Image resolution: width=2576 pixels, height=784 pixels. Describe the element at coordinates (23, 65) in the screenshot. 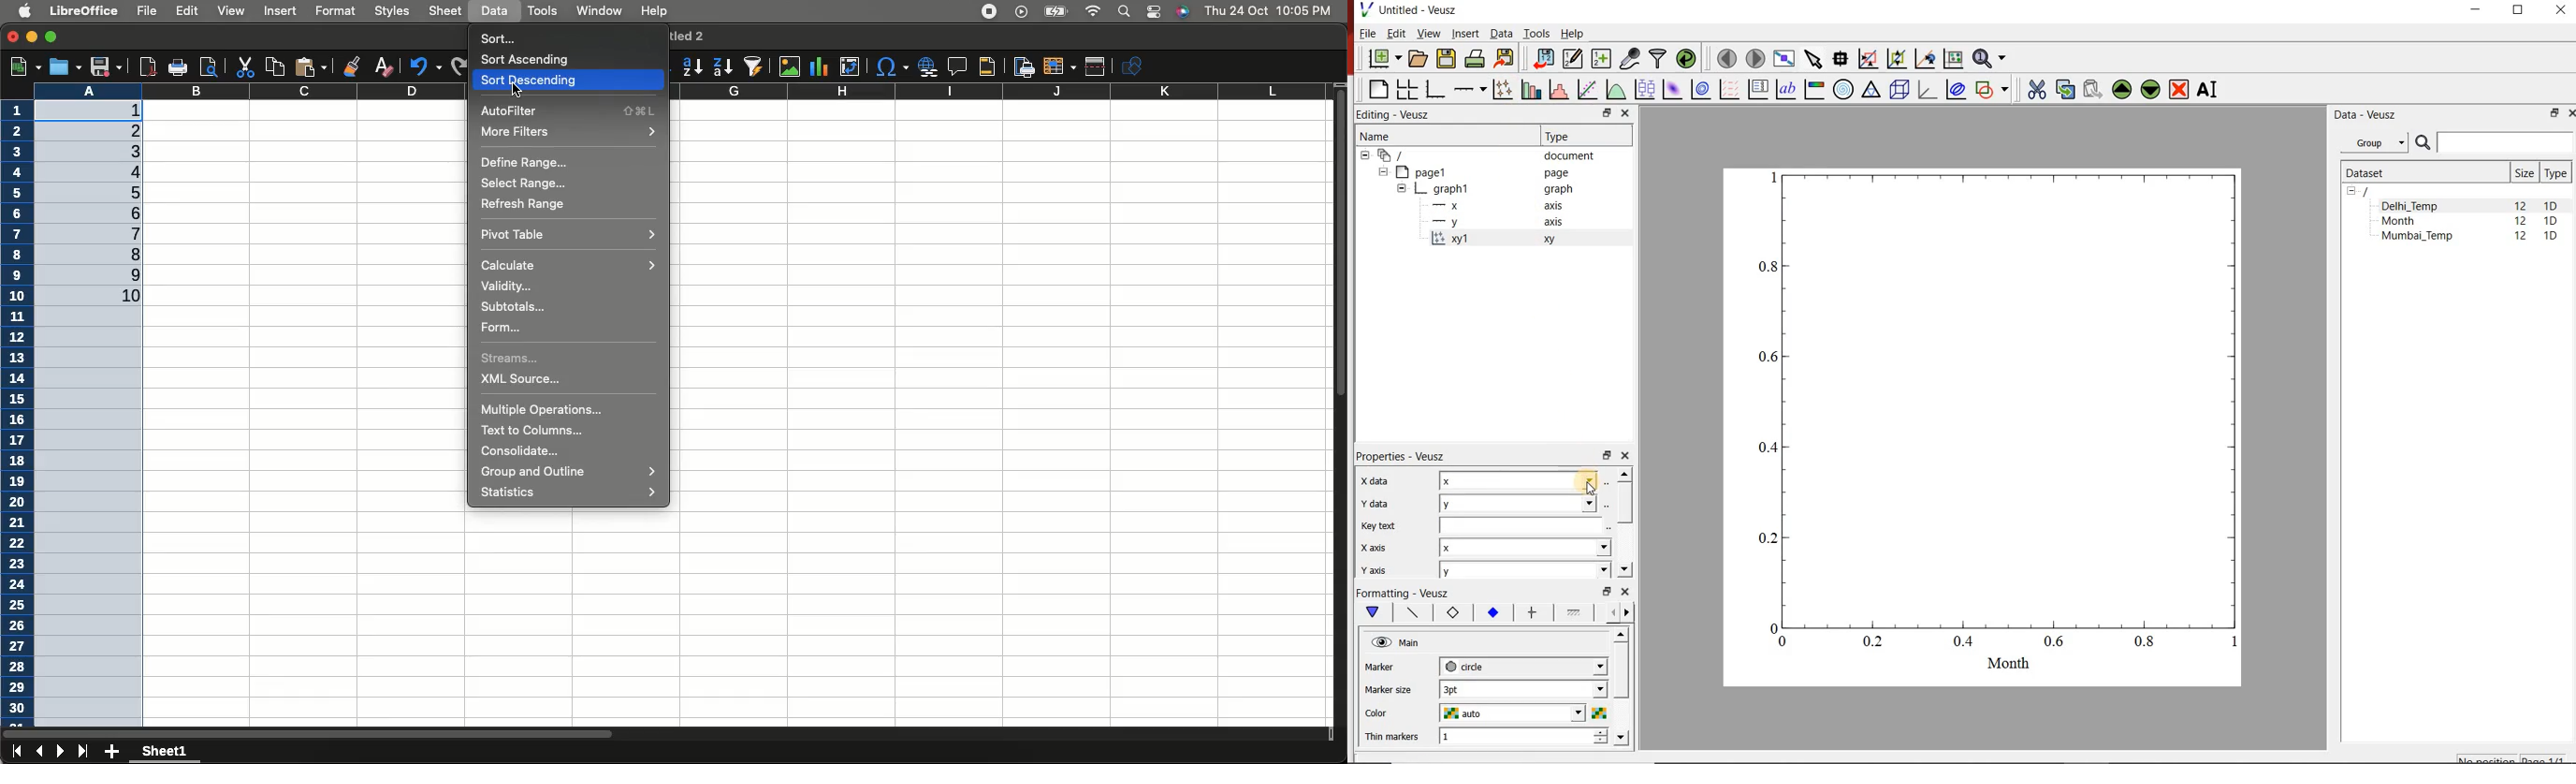

I see `New` at that location.